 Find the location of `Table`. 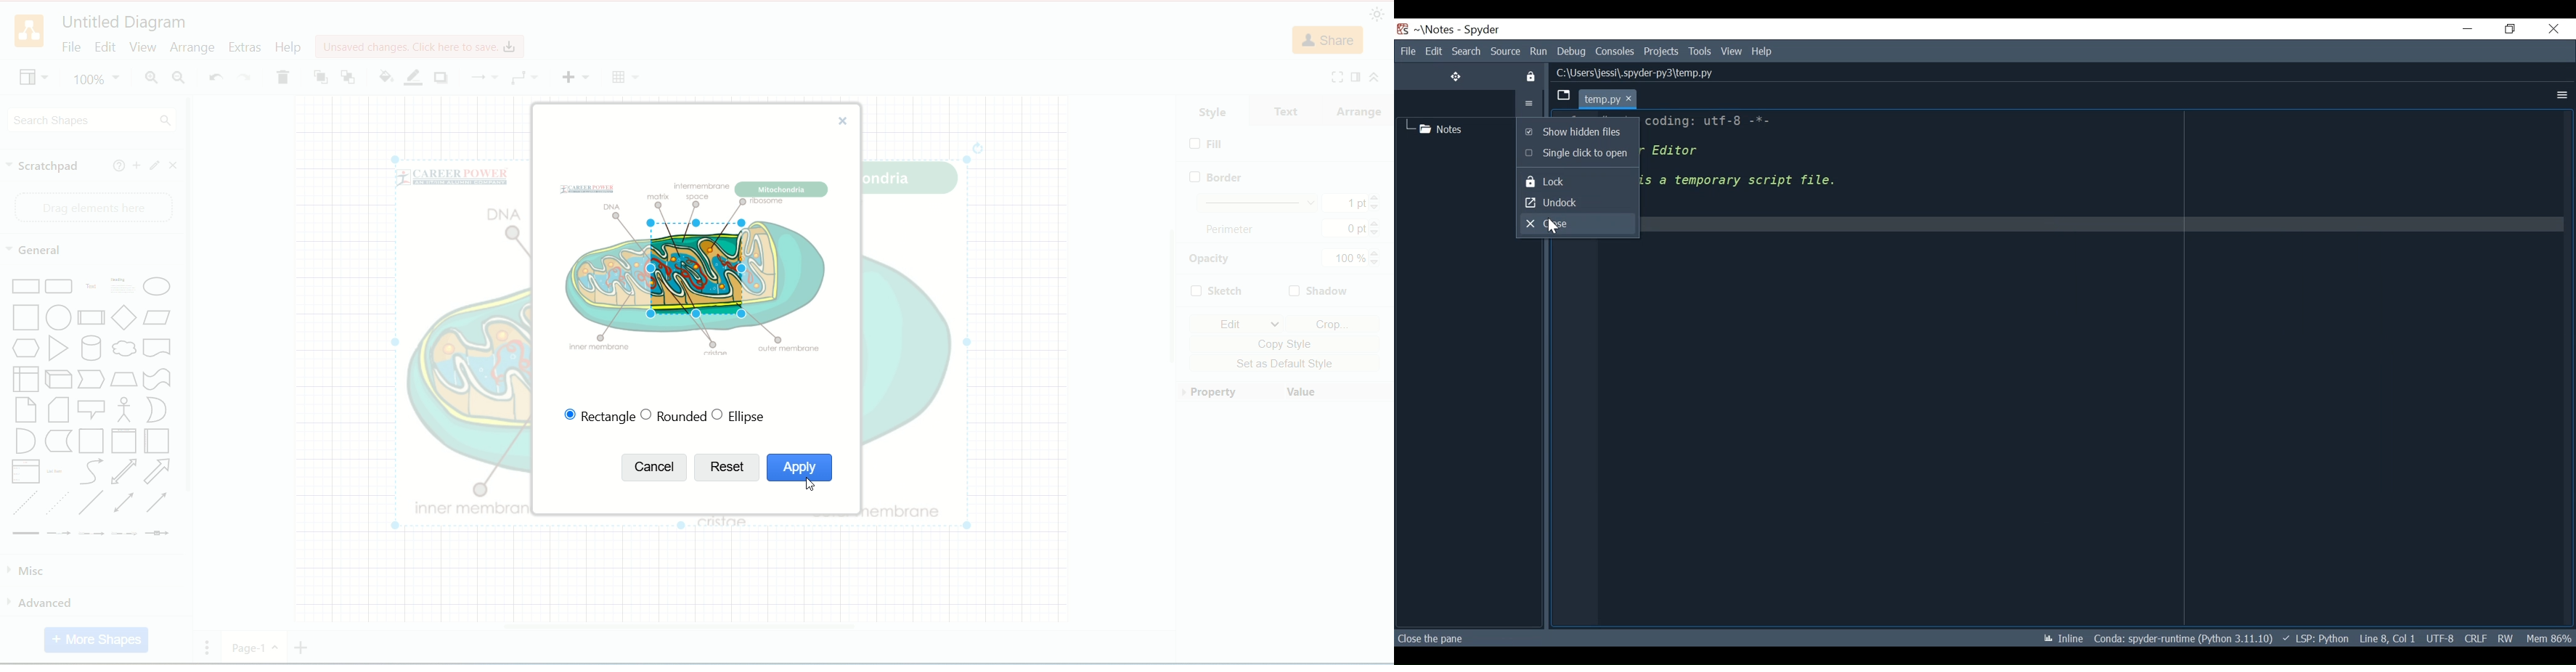

Table is located at coordinates (622, 78).